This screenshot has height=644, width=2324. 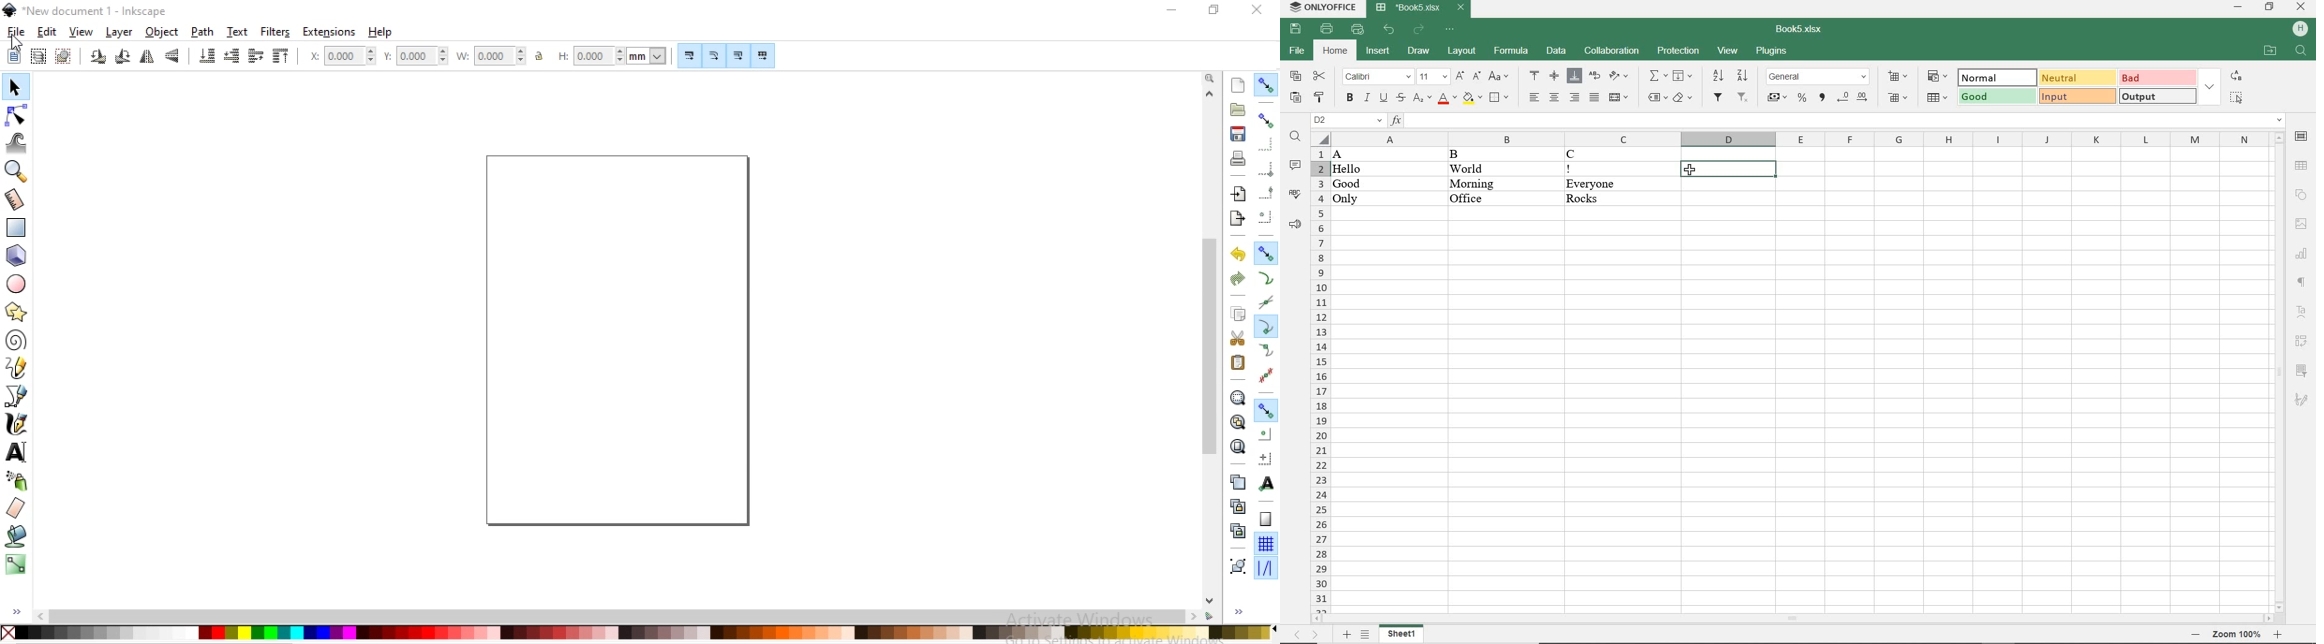 I want to click on expand, so click(x=2211, y=86).